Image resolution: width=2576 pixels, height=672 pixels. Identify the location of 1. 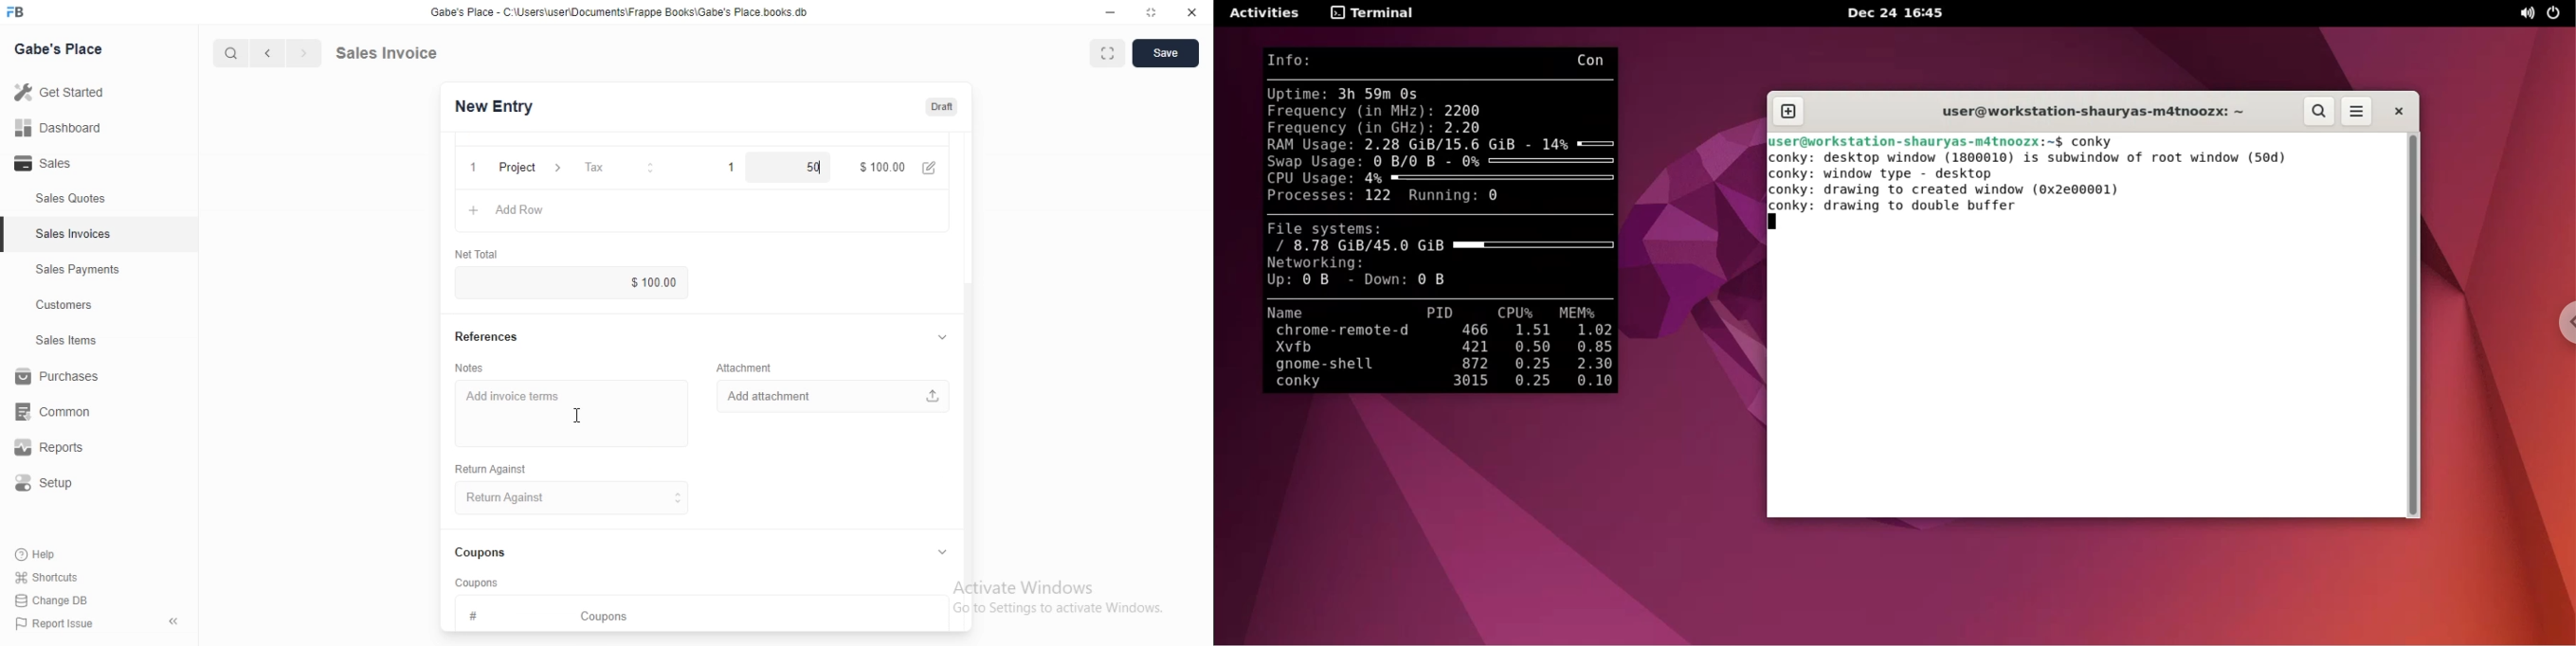
(469, 165).